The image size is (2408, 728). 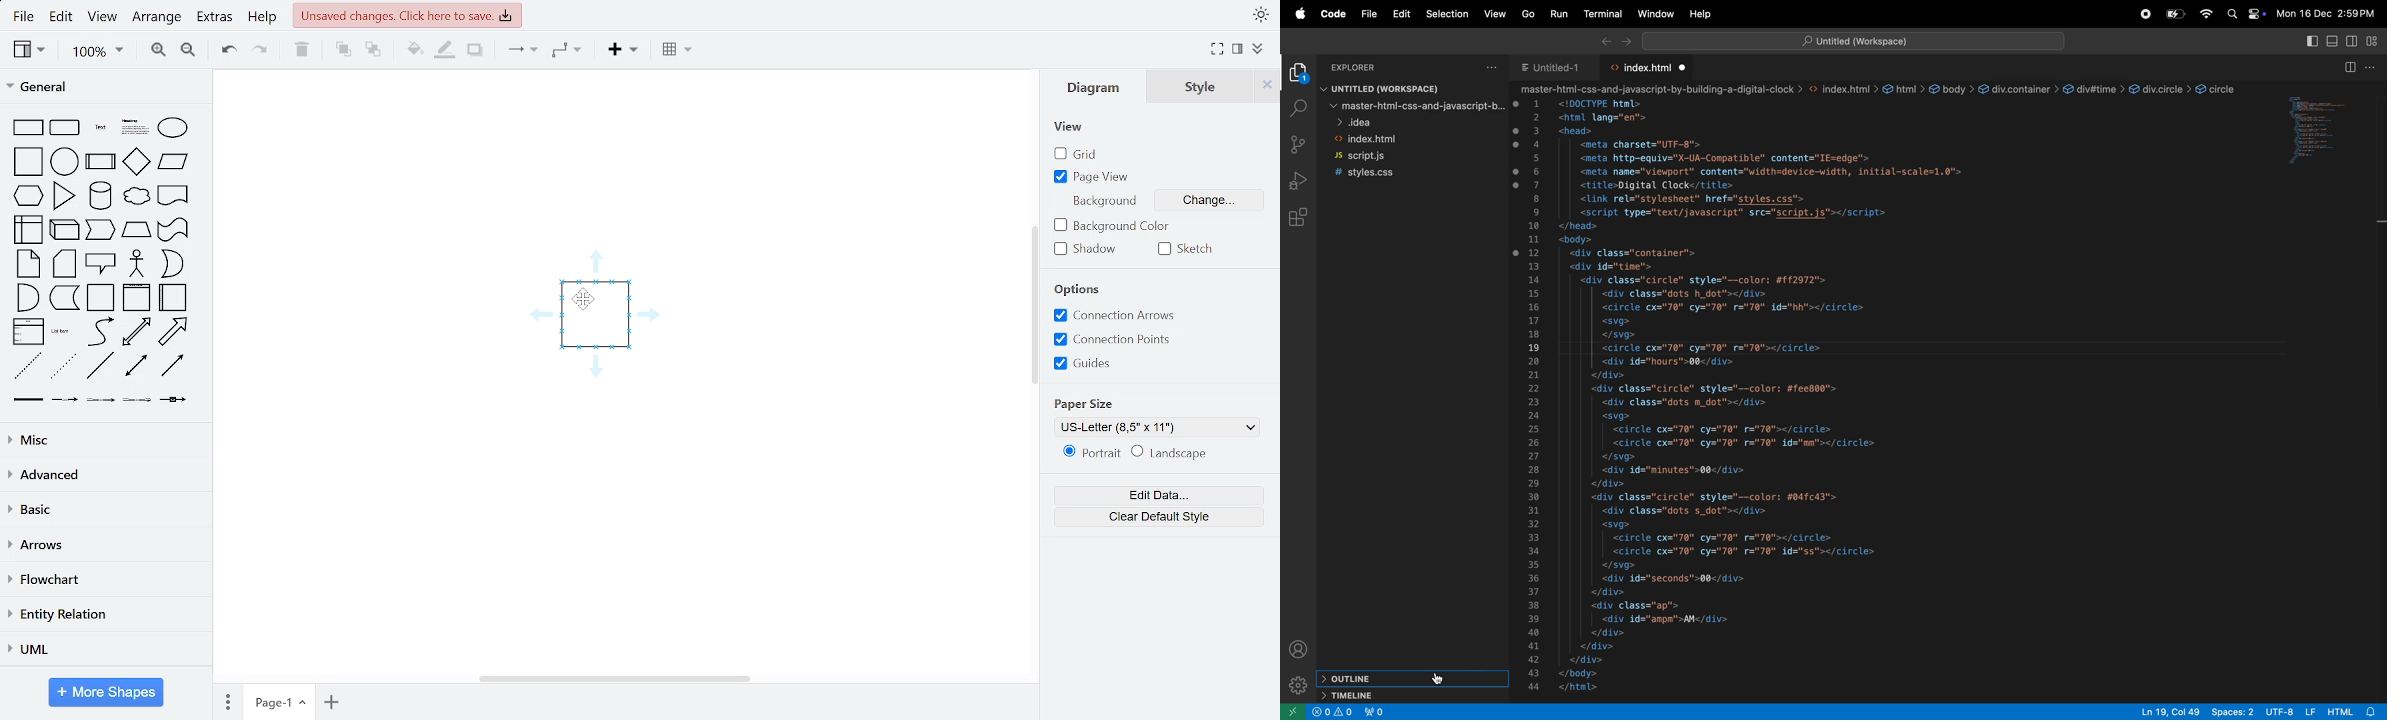 I want to click on entity relation, so click(x=103, y=614).